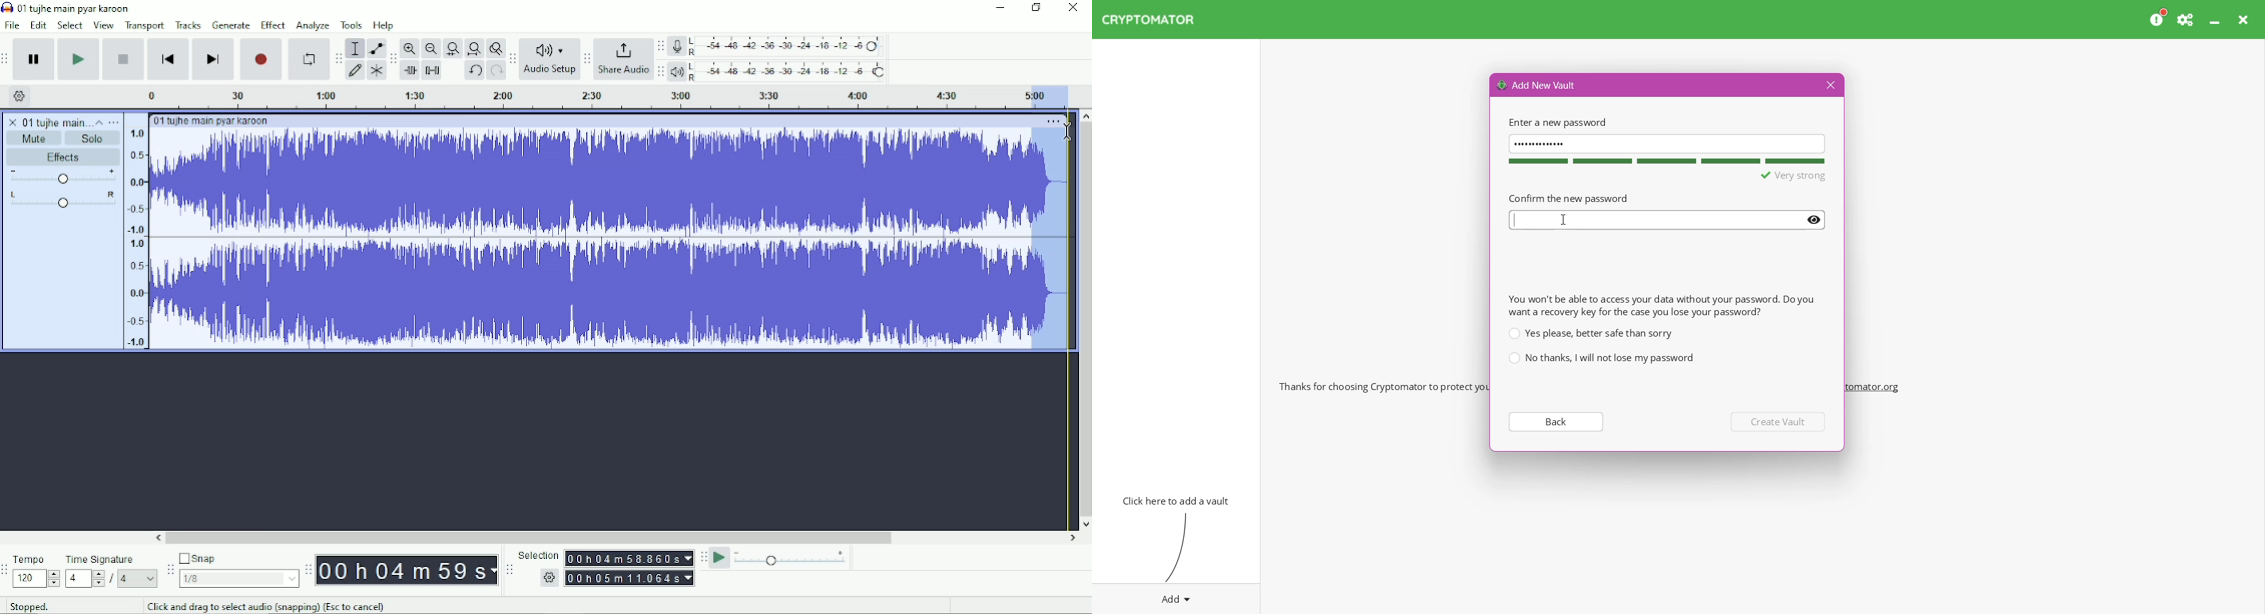 This screenshot has height=616, width=2268. Describe the element at coordinates (144, 27) in the screenshot. I see `Transport` at that location.